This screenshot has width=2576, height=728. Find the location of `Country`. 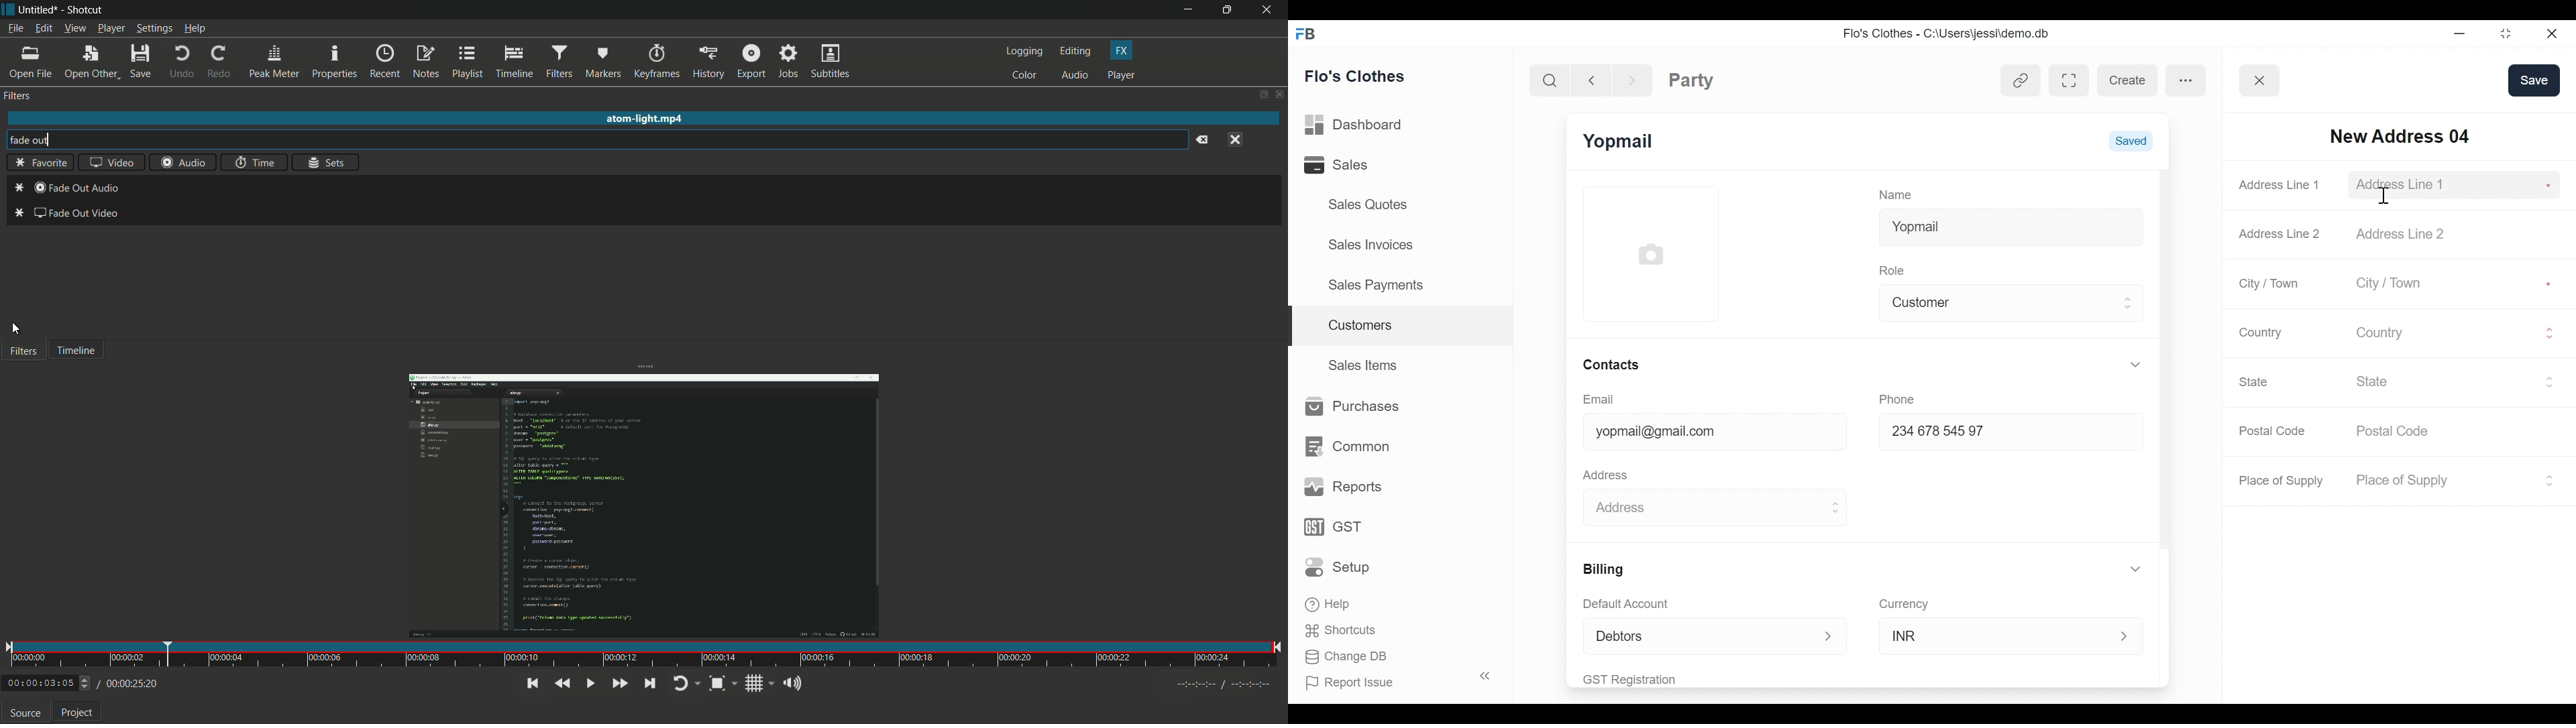

Country is located at coordinates (2258, 332).